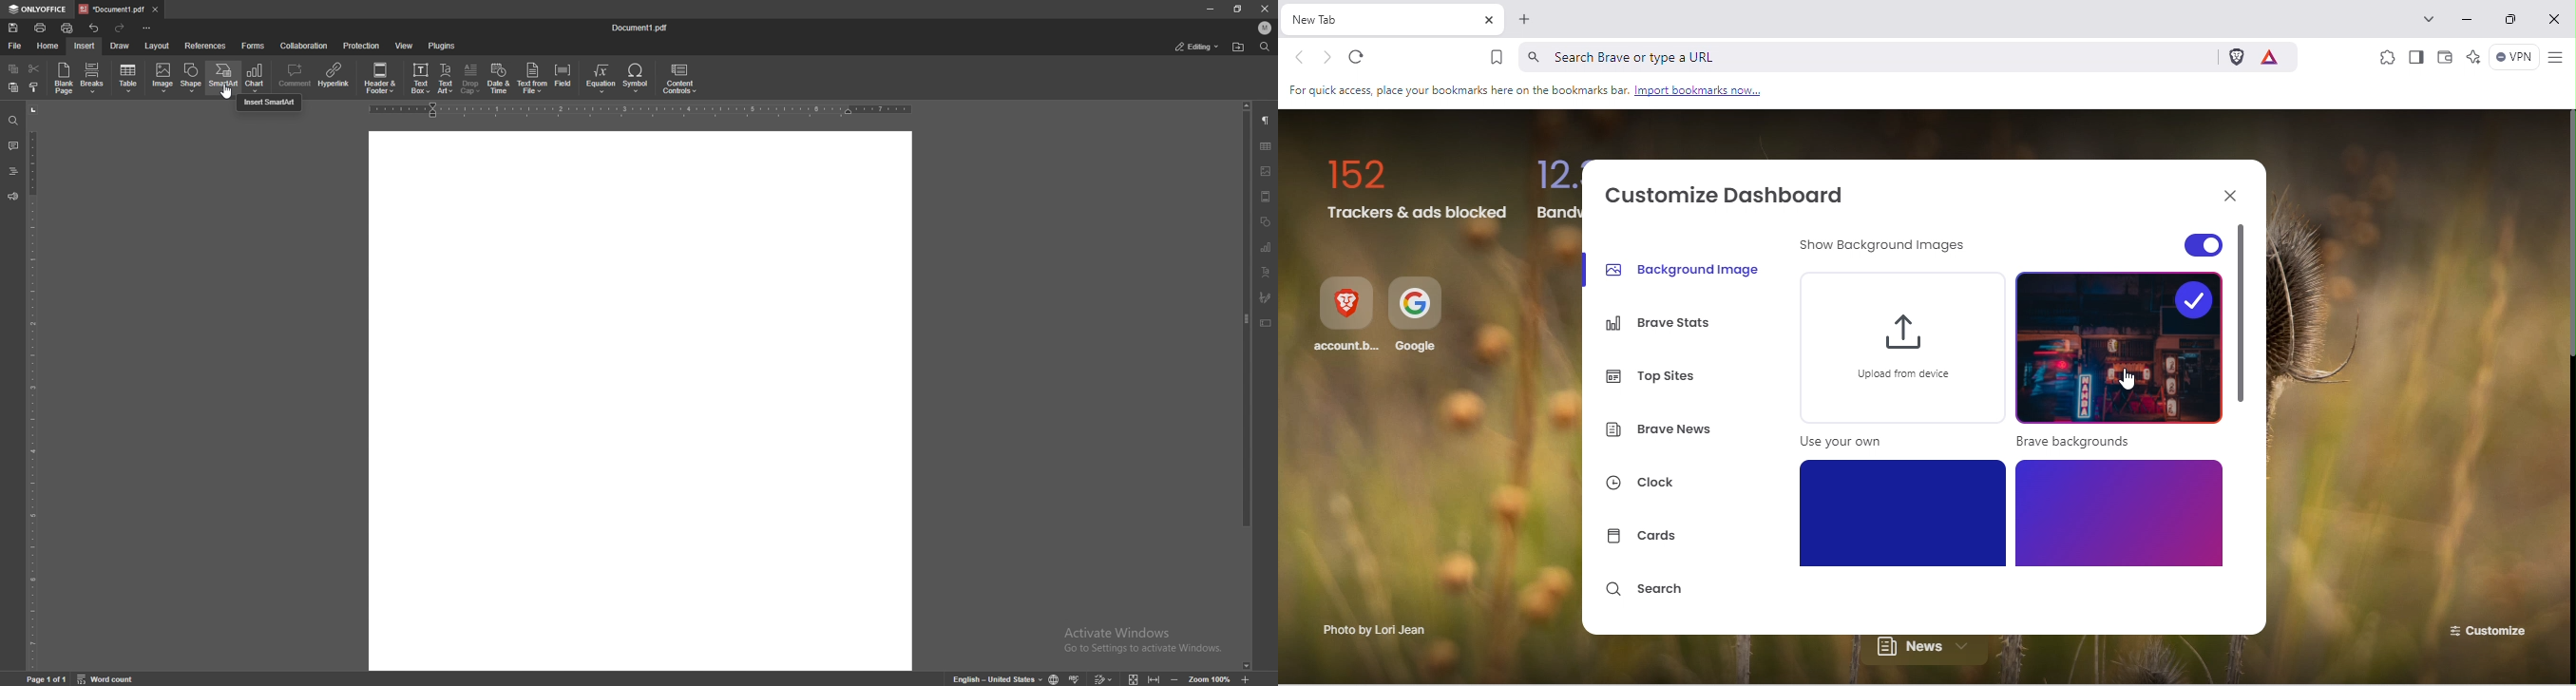 The image size is (2576, 700). Describe the element at coordinates (205, 46) in the screenshot. I see `references` at that location.